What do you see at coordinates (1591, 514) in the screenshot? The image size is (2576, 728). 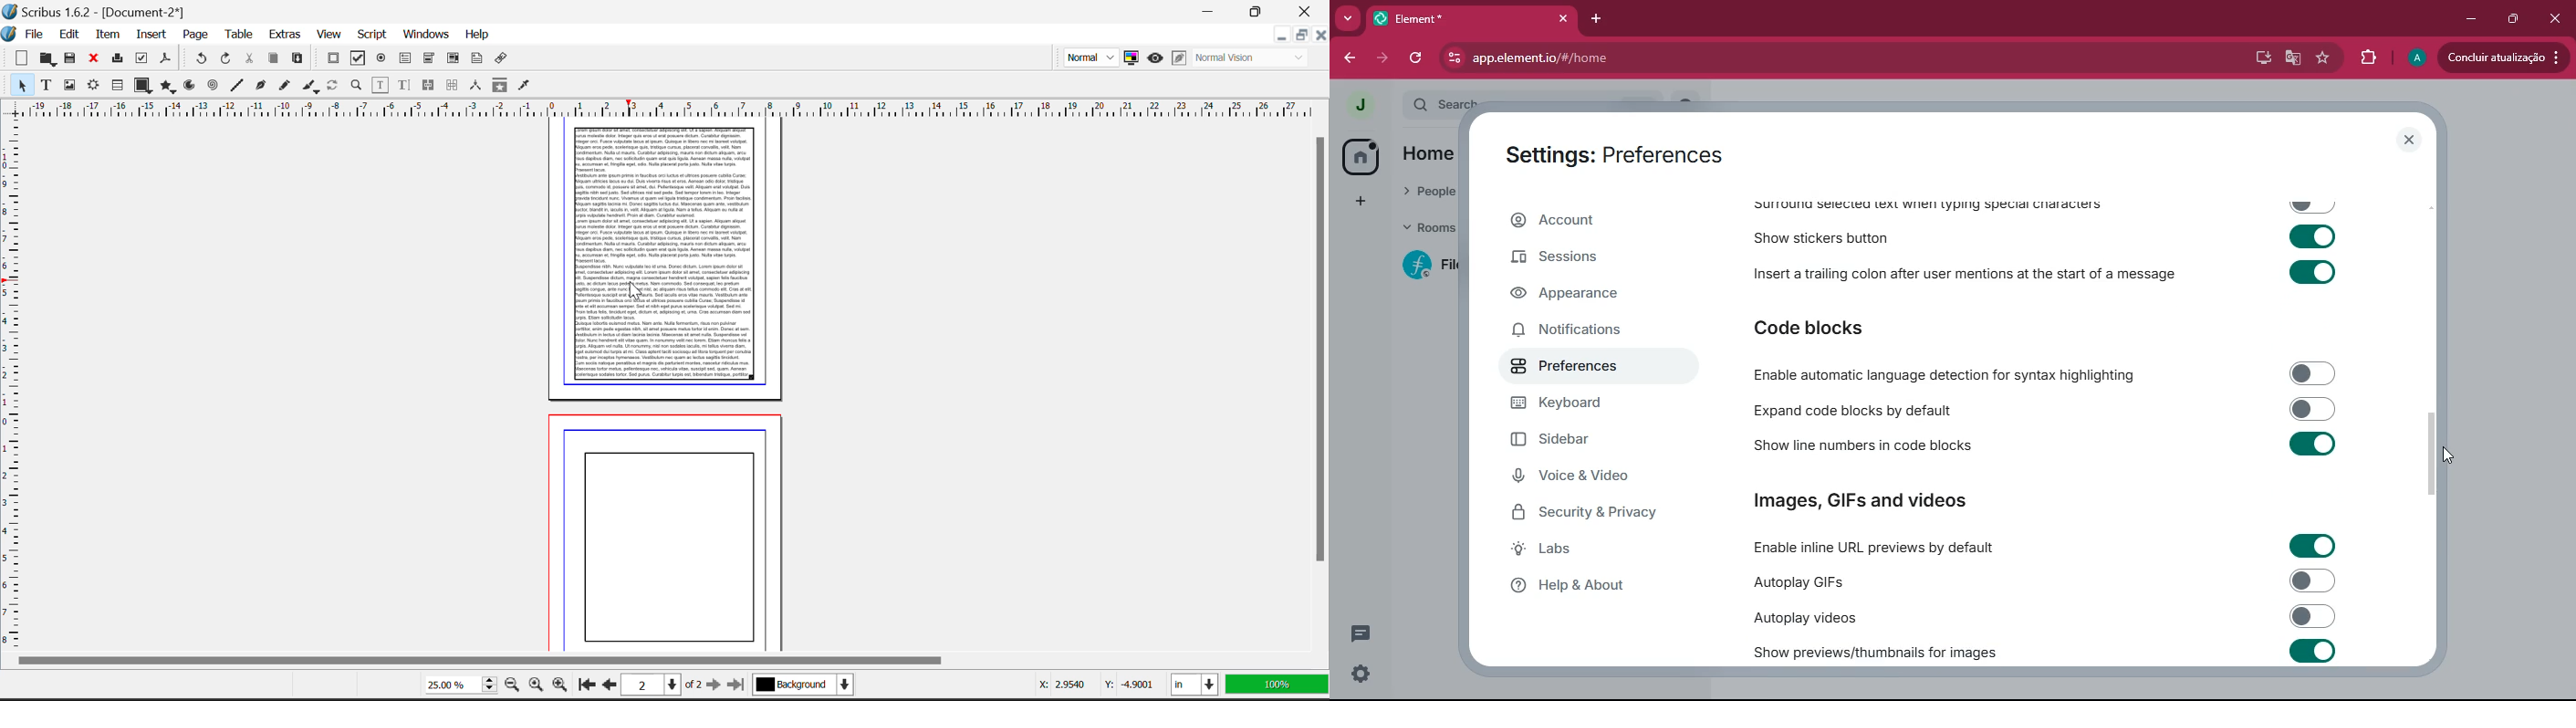 I see `security & Privacy` at bounding box center [1591, 514].